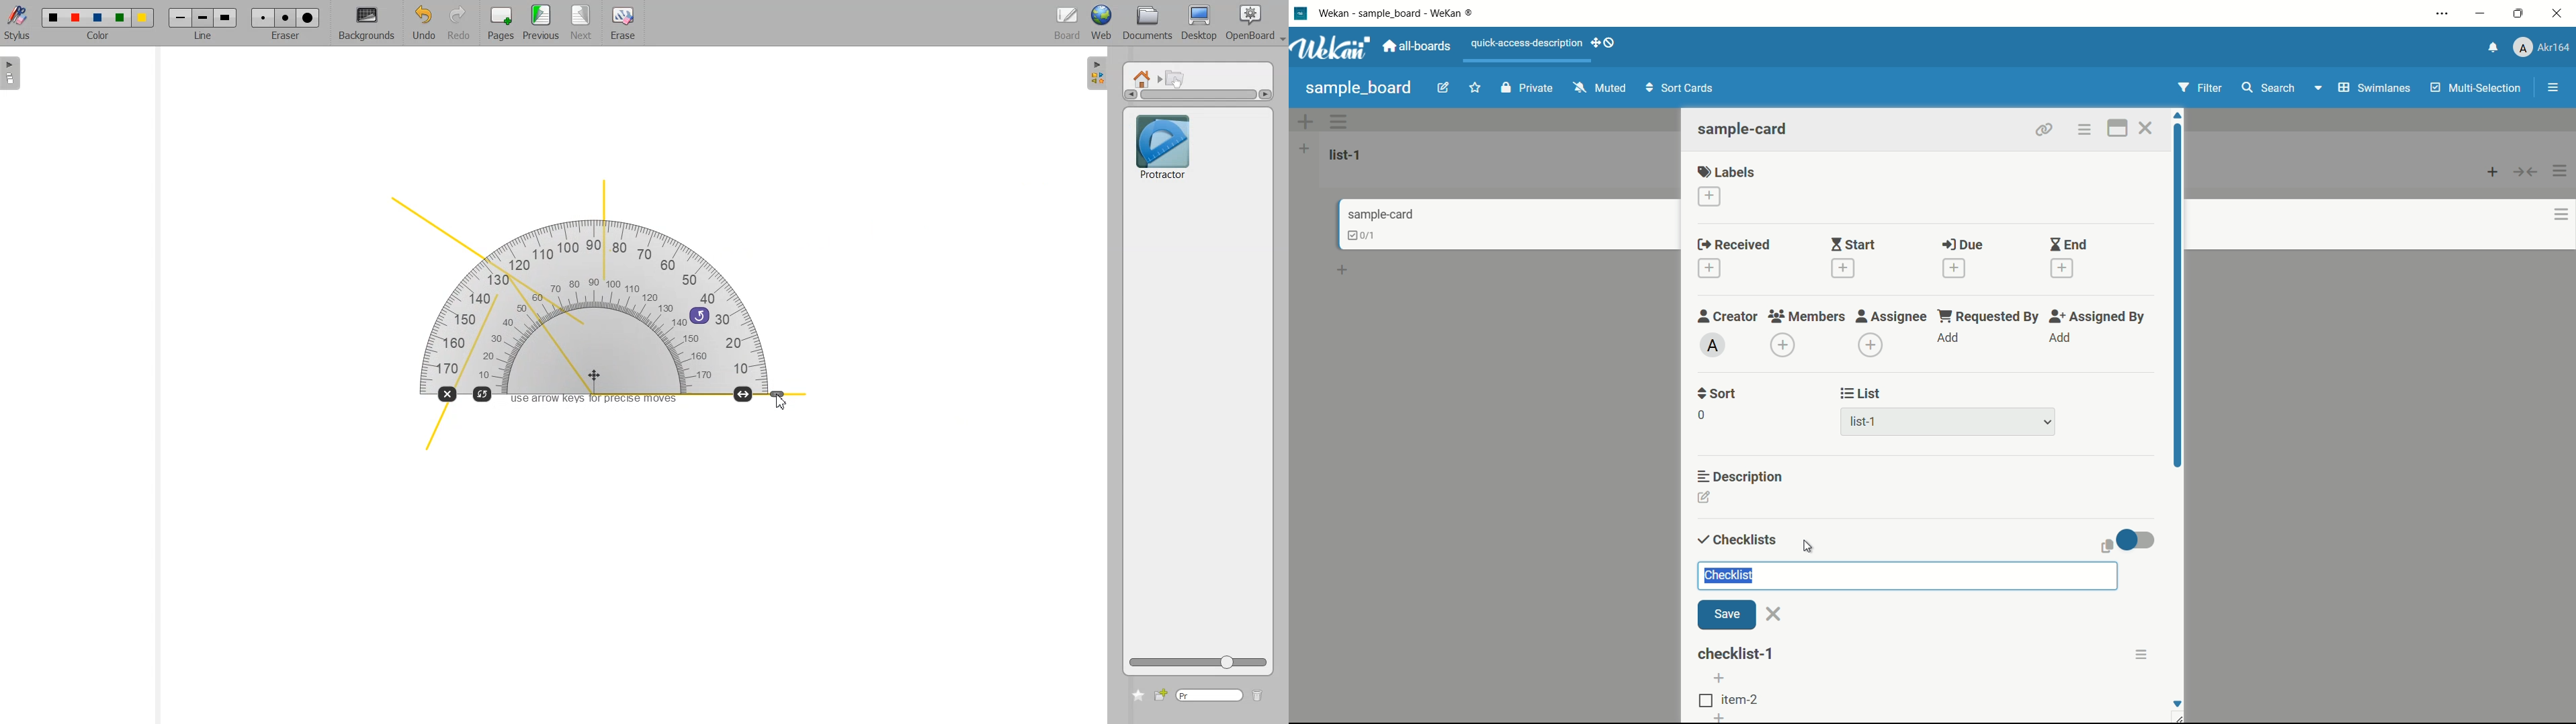 The width and height of the screenshot is (2576, 728). Describe the element at coordinates (1681, 89) in the screenshot. I see `sort cards` at that location.